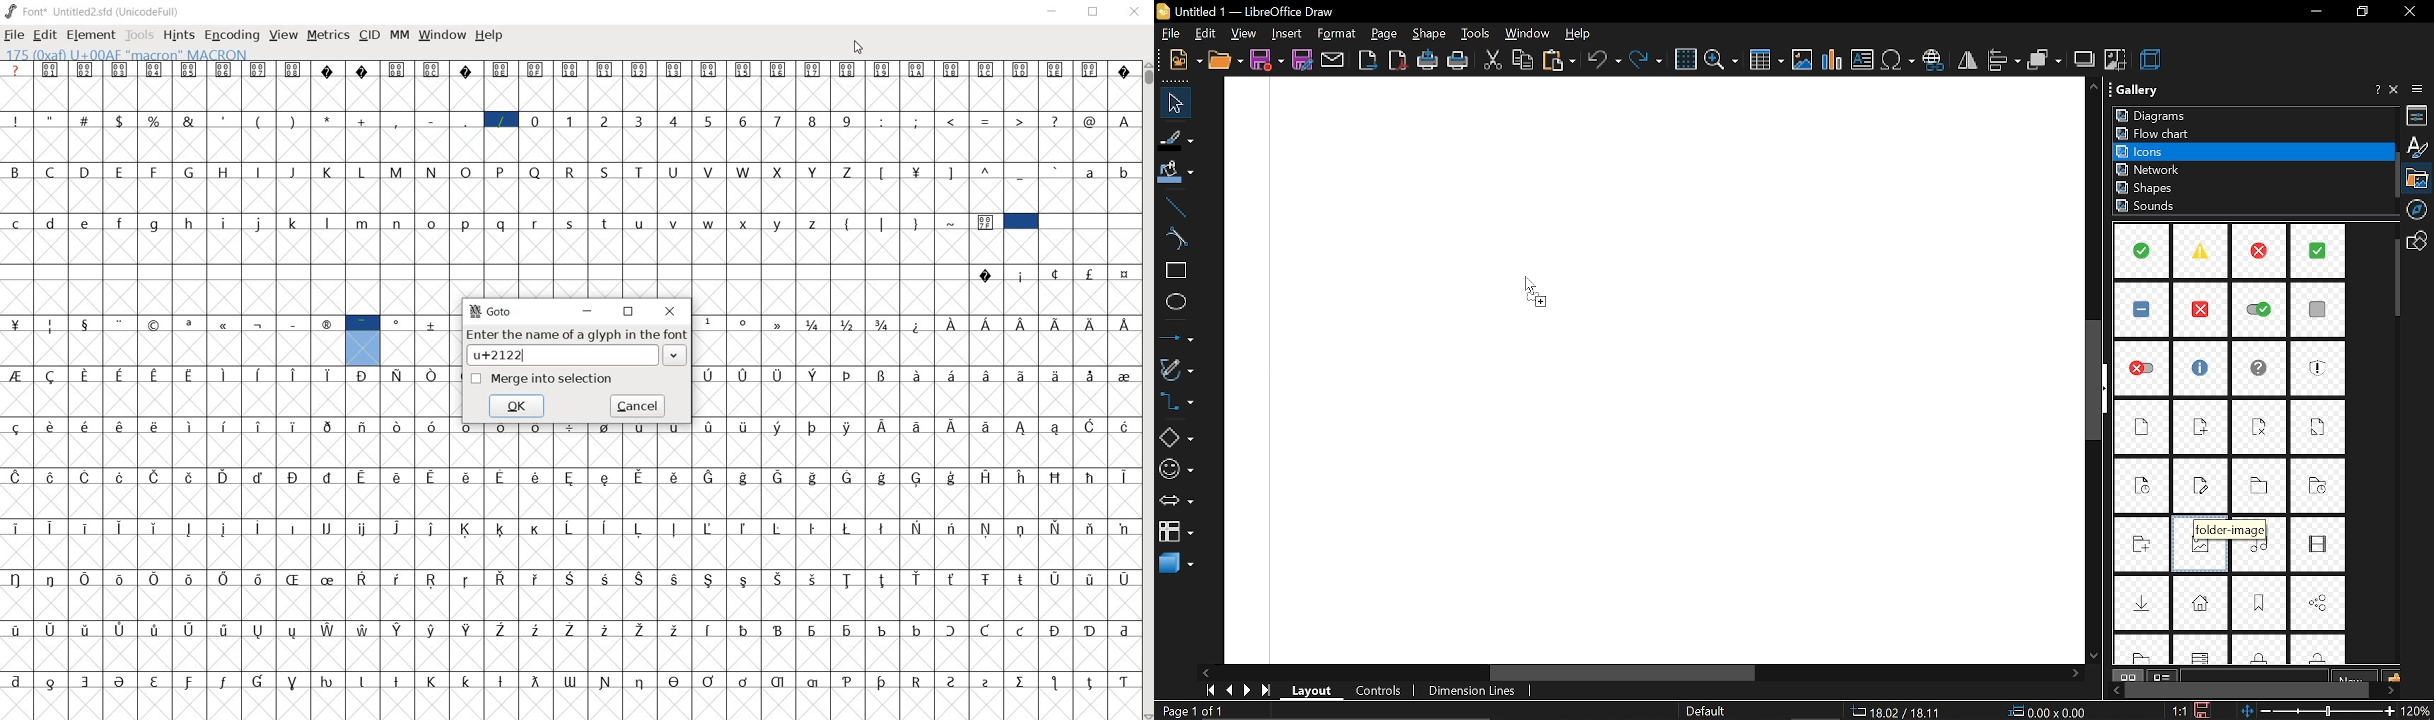 Image resolution: width=2436 pixels, height=728 pixels. I want to click on grid, so click(1685, 59).